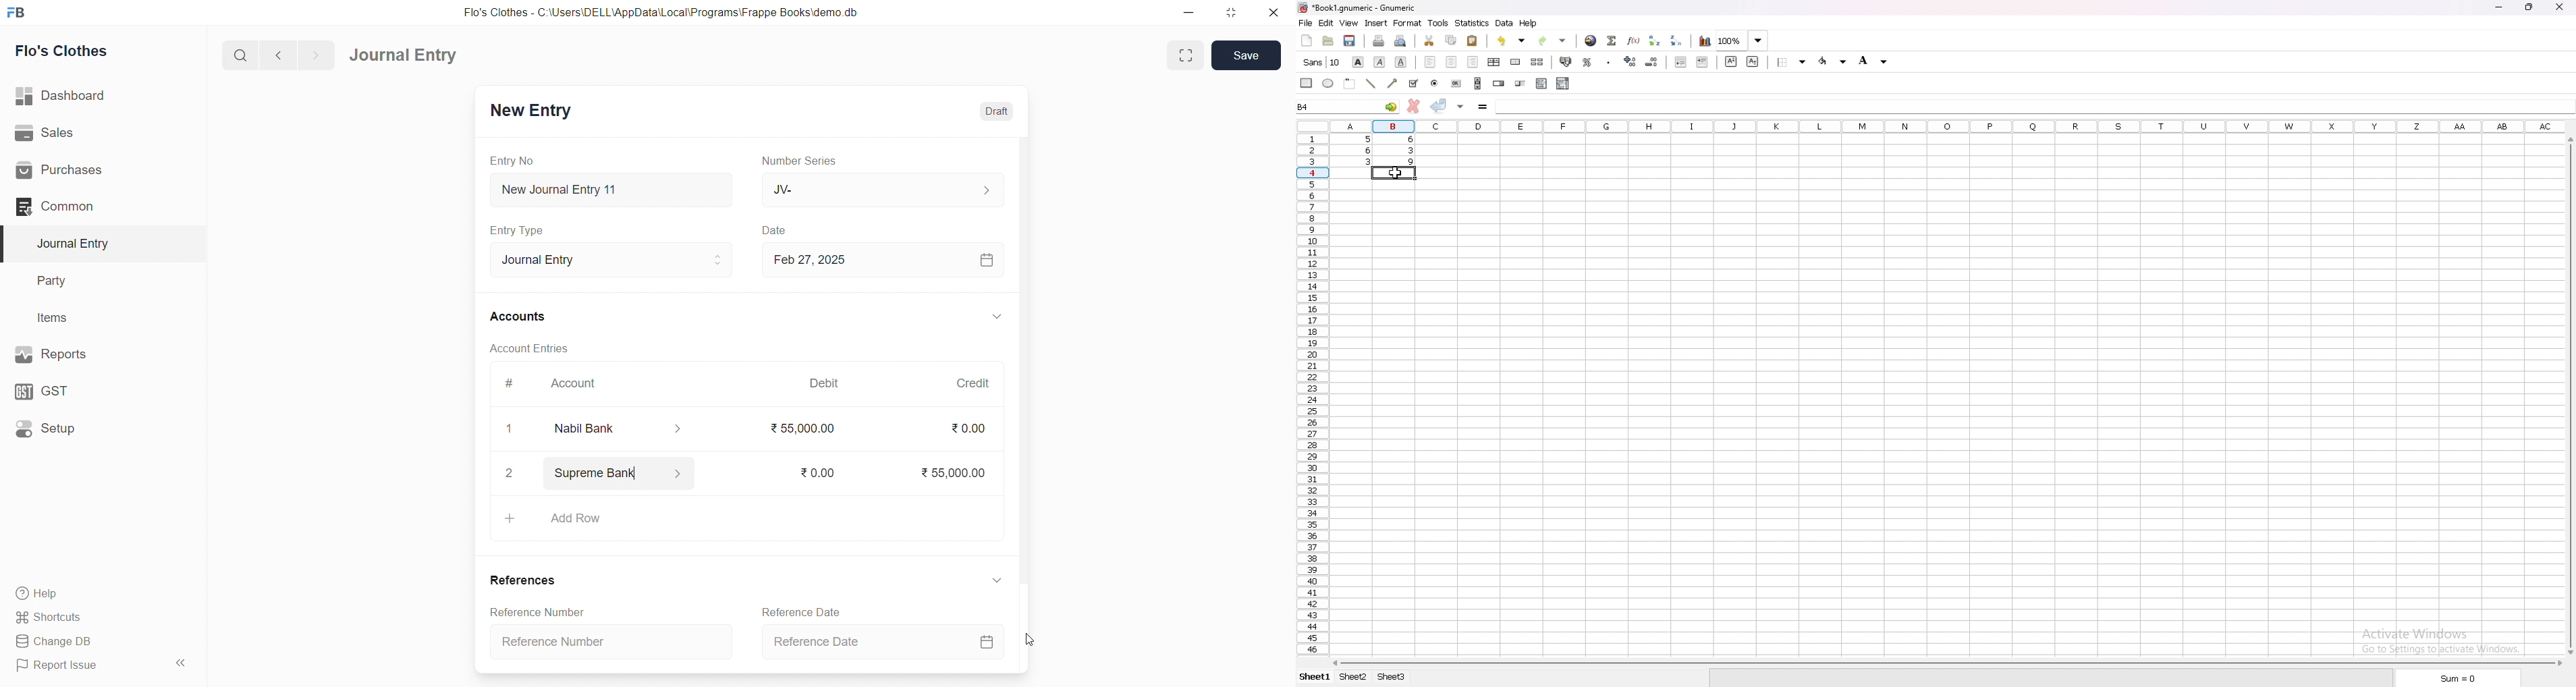 The width and height of the screenshot is (2576, 700). Describe the element at coordinates (509, 383) in the screenshot. I see `#` at that location.